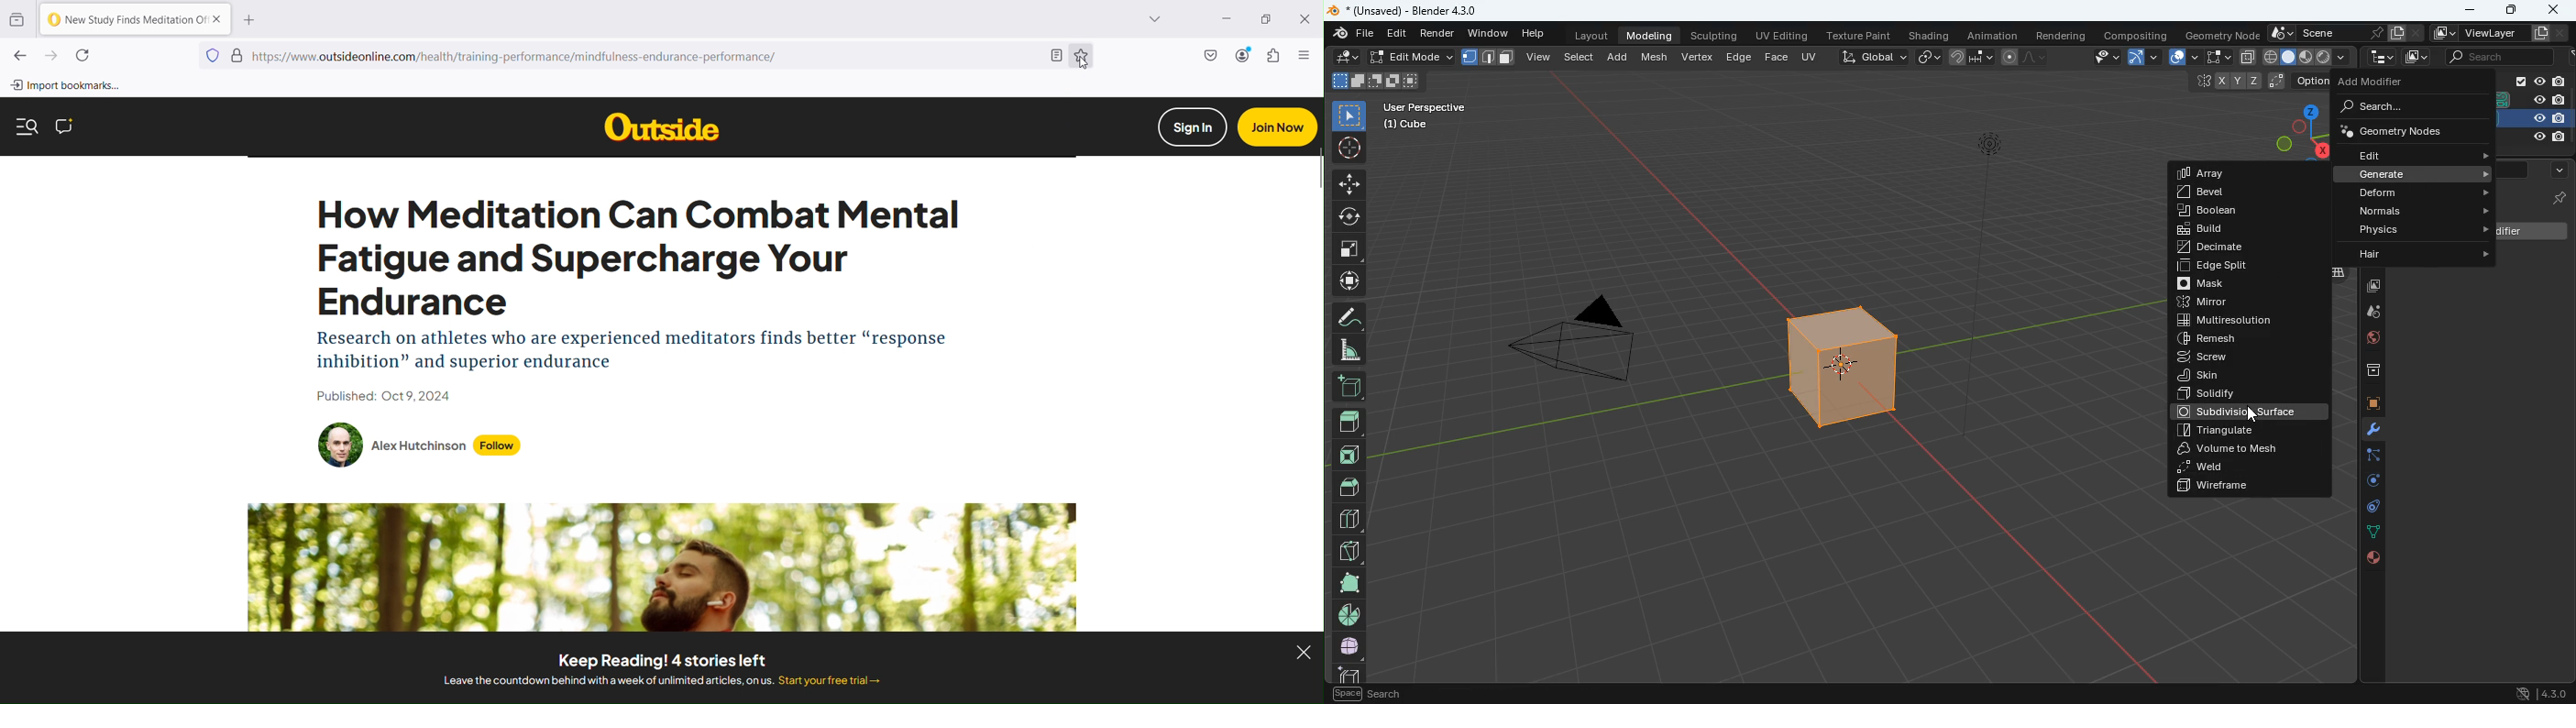 The height and width of the screenshot is (728, 2576). I want to click on overlap, so click(2176, 56).